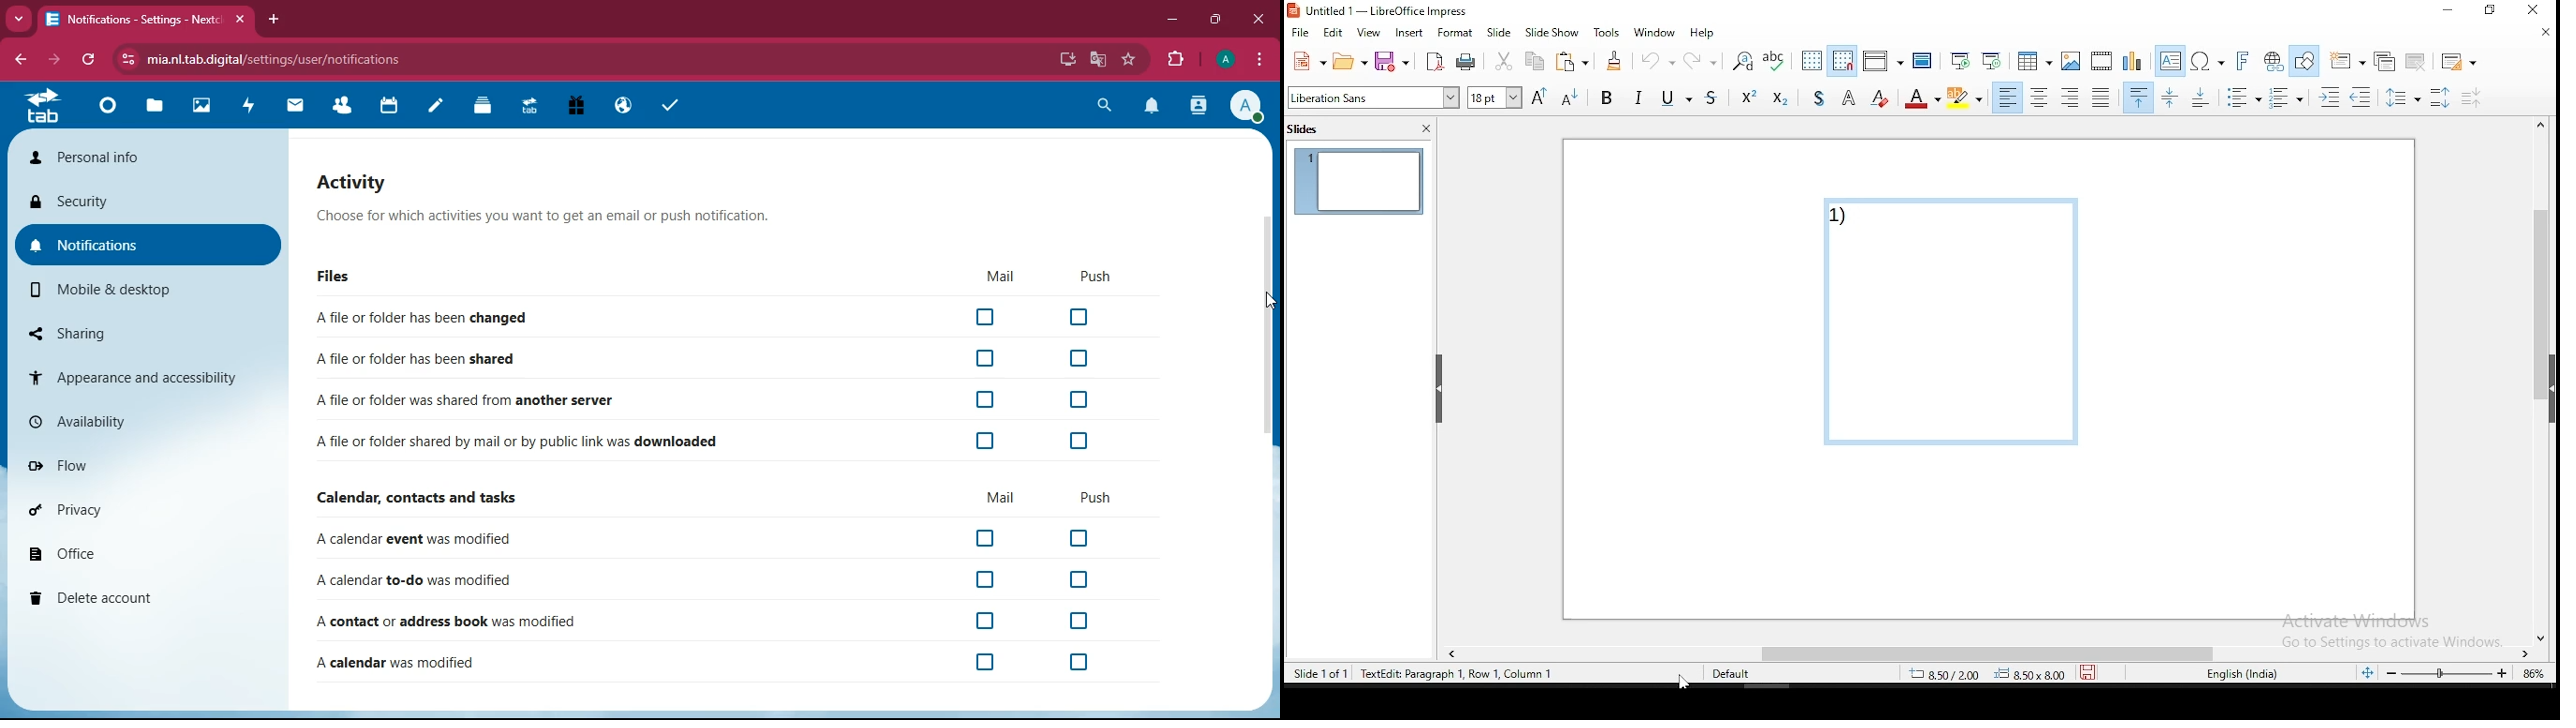  I want to click on save, so click(2087, 671).